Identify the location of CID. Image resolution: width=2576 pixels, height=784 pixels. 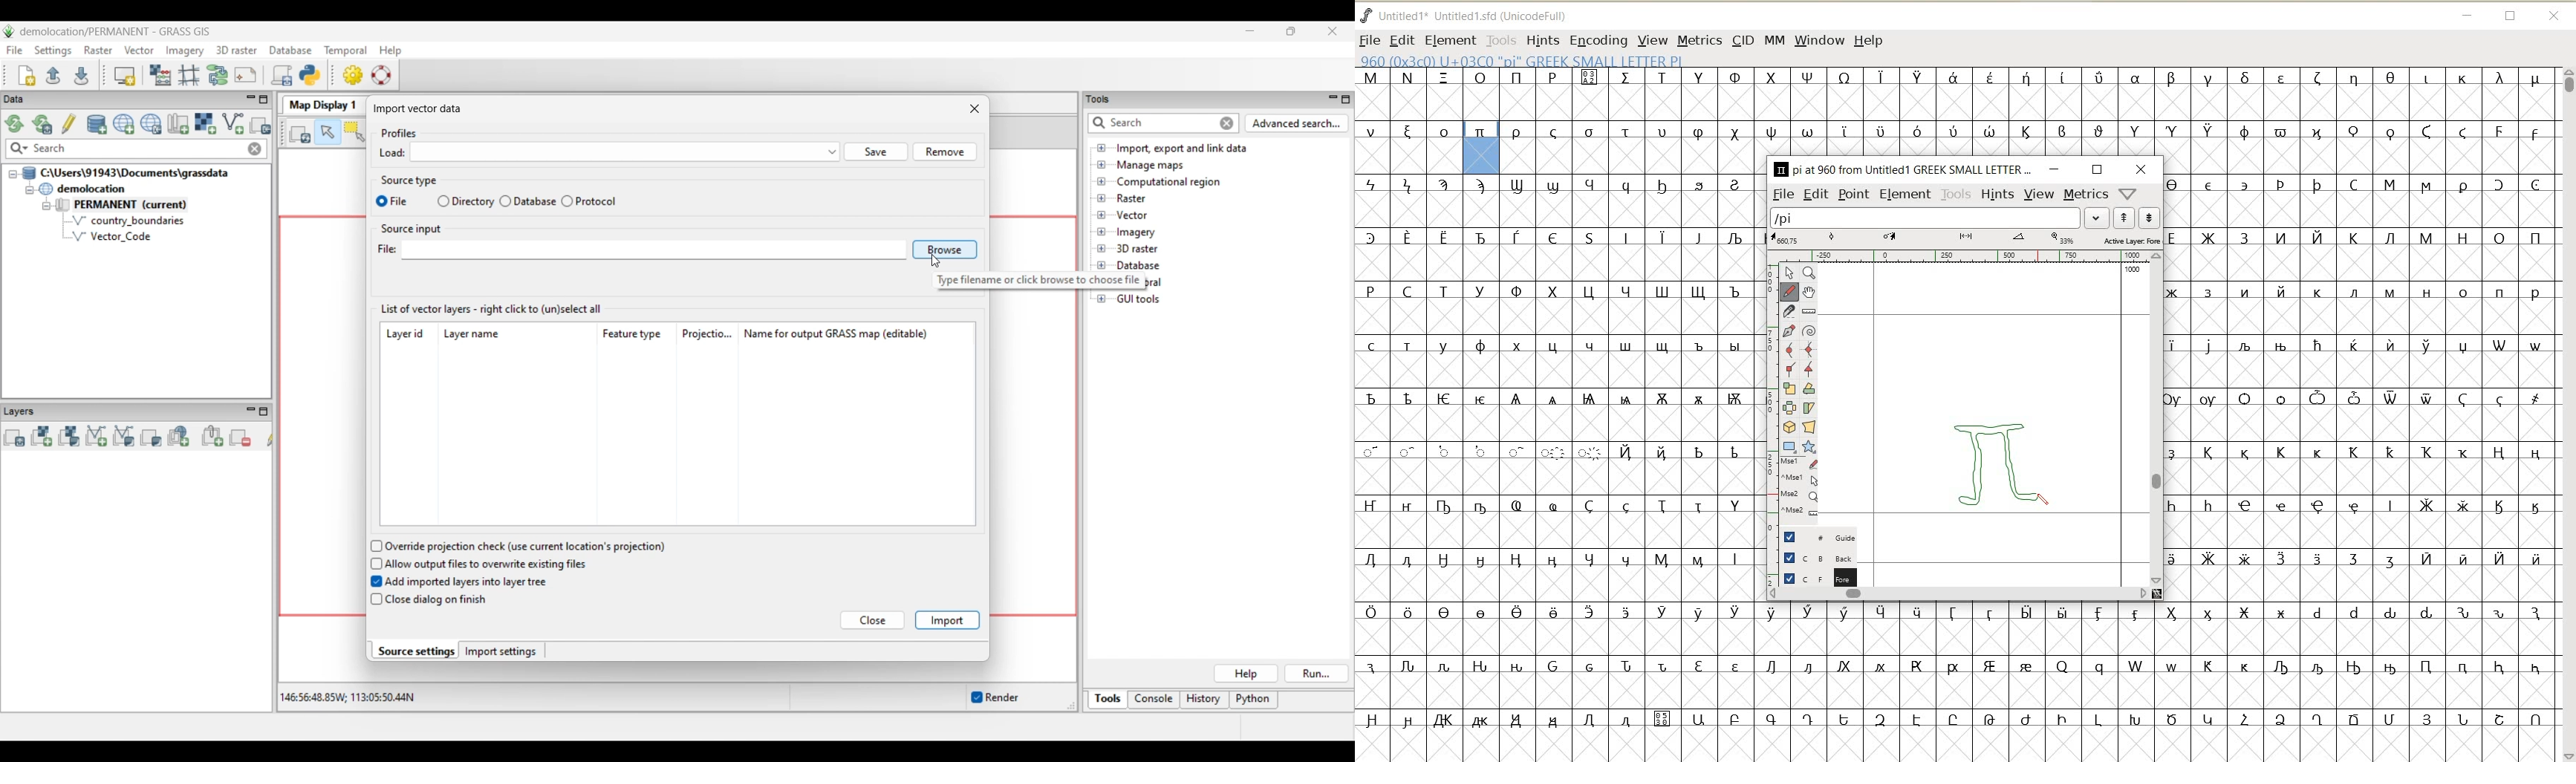
(1743, 39).